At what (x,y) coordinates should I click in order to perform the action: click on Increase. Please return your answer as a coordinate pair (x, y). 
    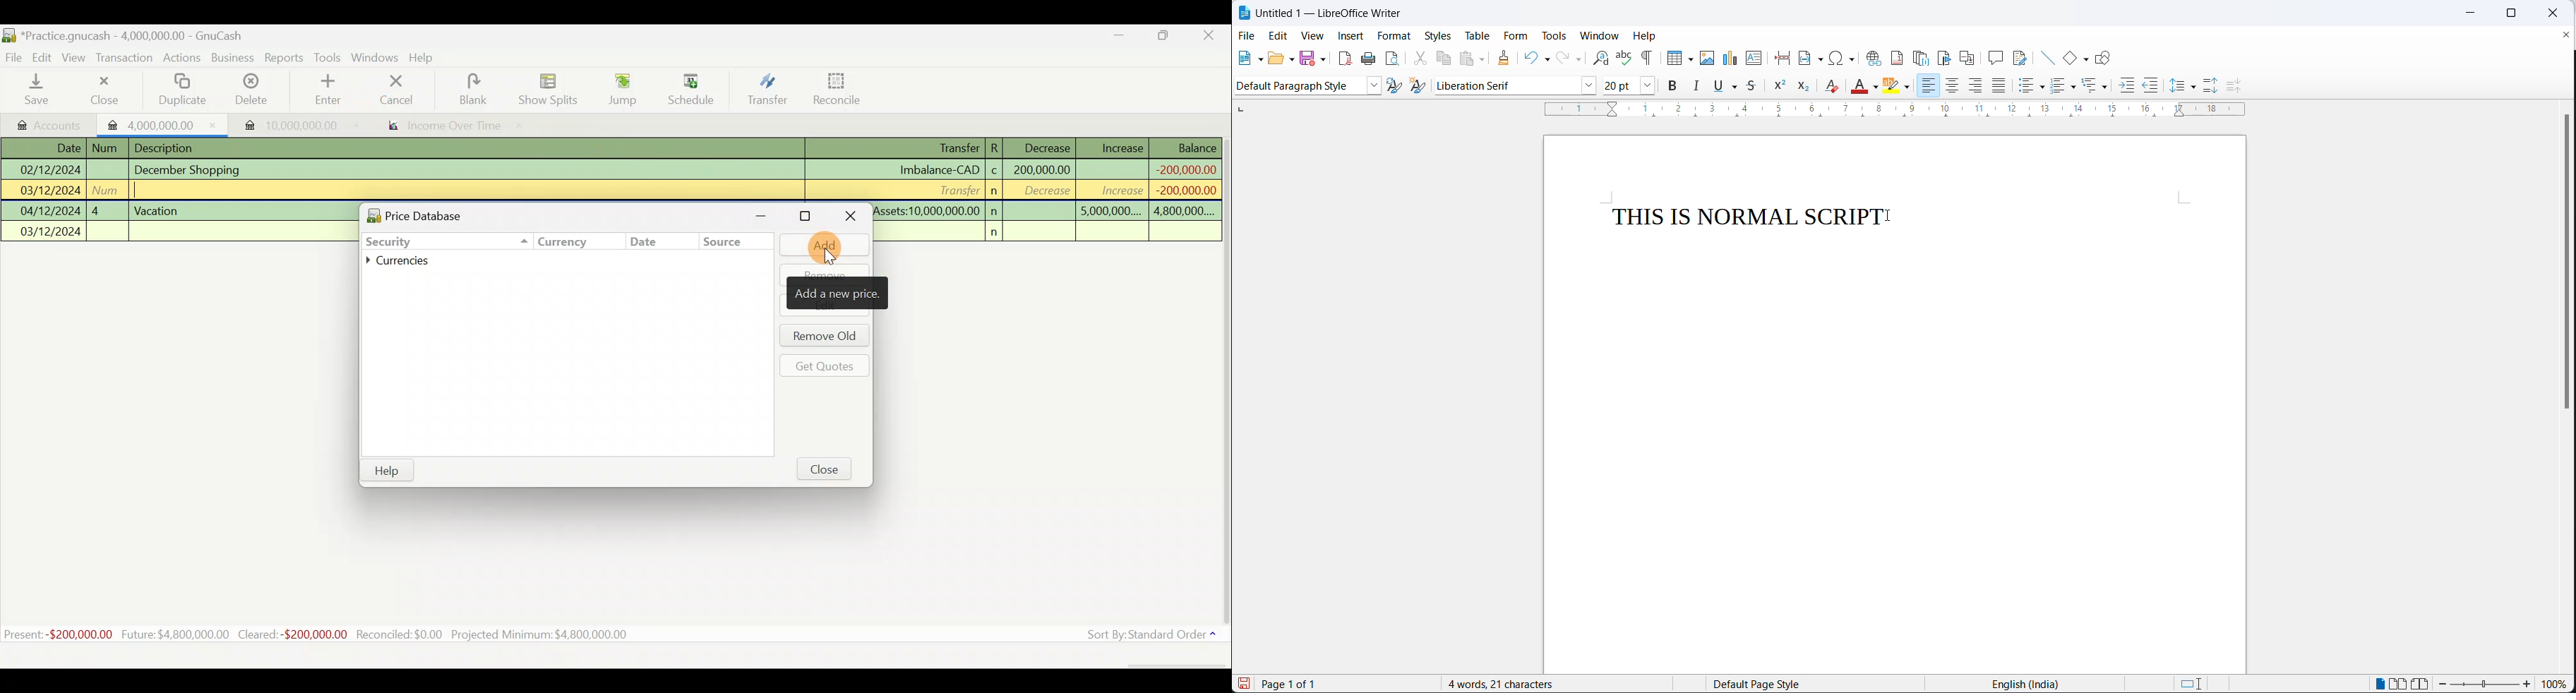
    Looking at the image, I should click on (1123, 146).